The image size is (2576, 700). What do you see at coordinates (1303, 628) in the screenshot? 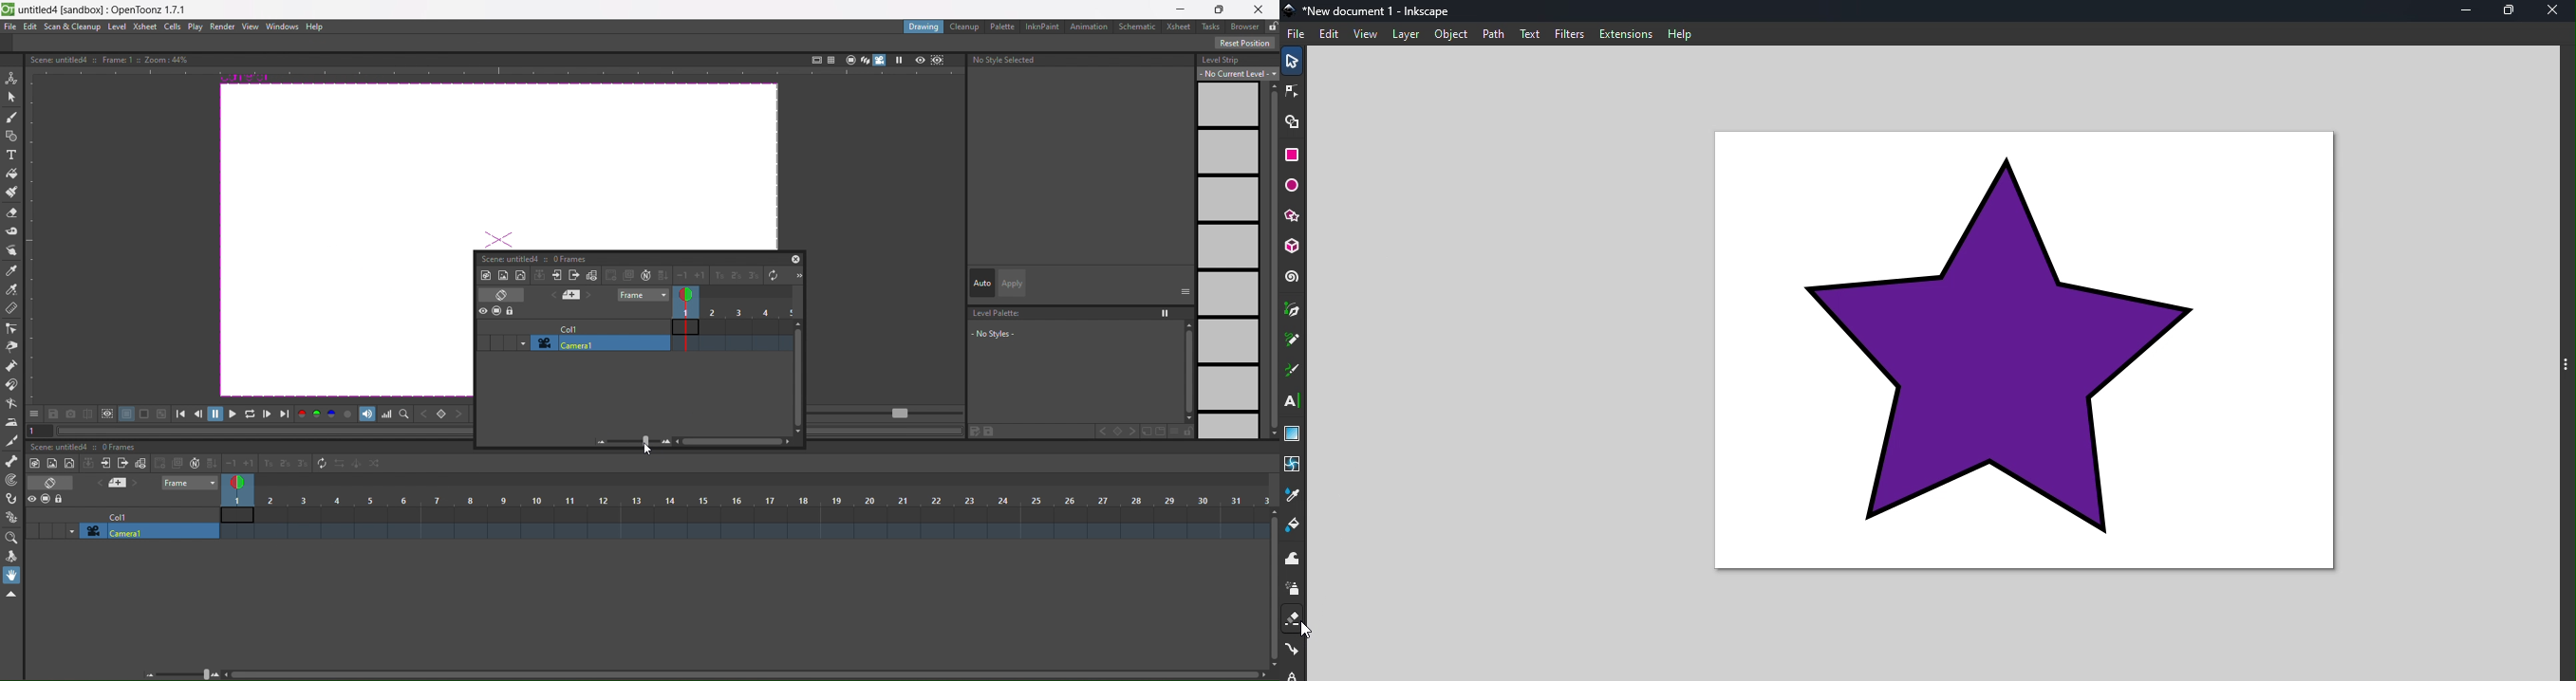
I see `cursor` at bounding box center [1303, 628].